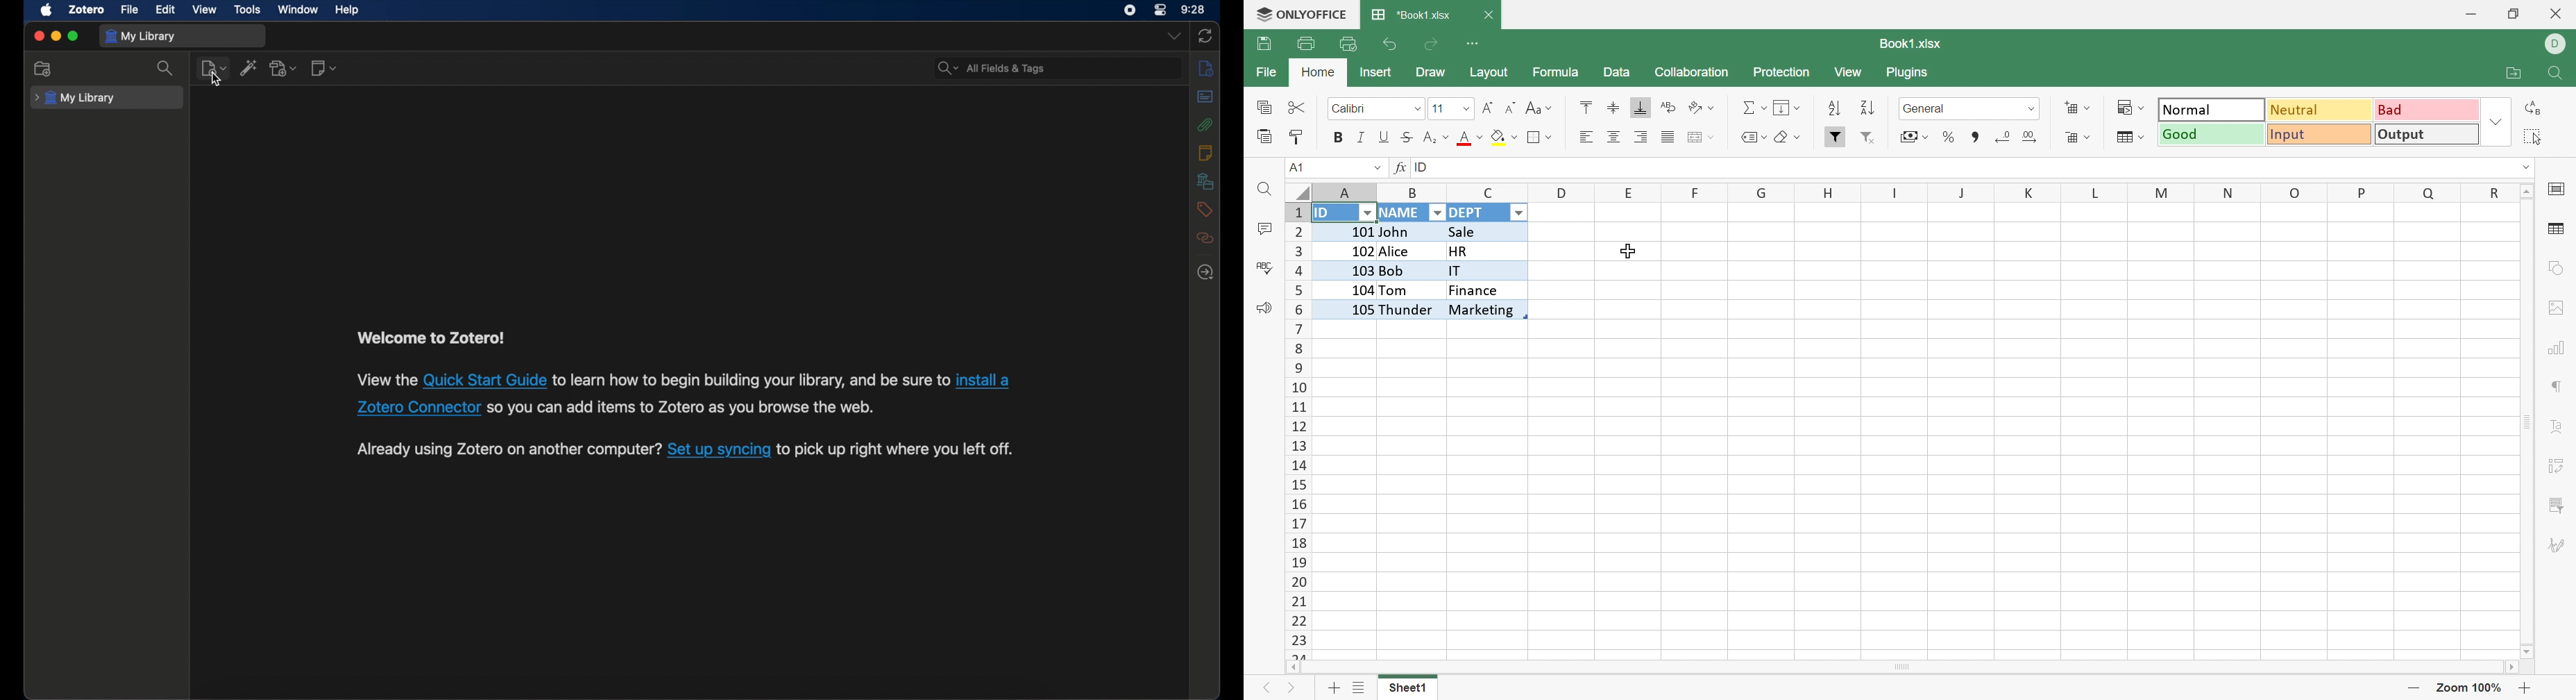  I want to click on Plugins, so click(1912, 74).